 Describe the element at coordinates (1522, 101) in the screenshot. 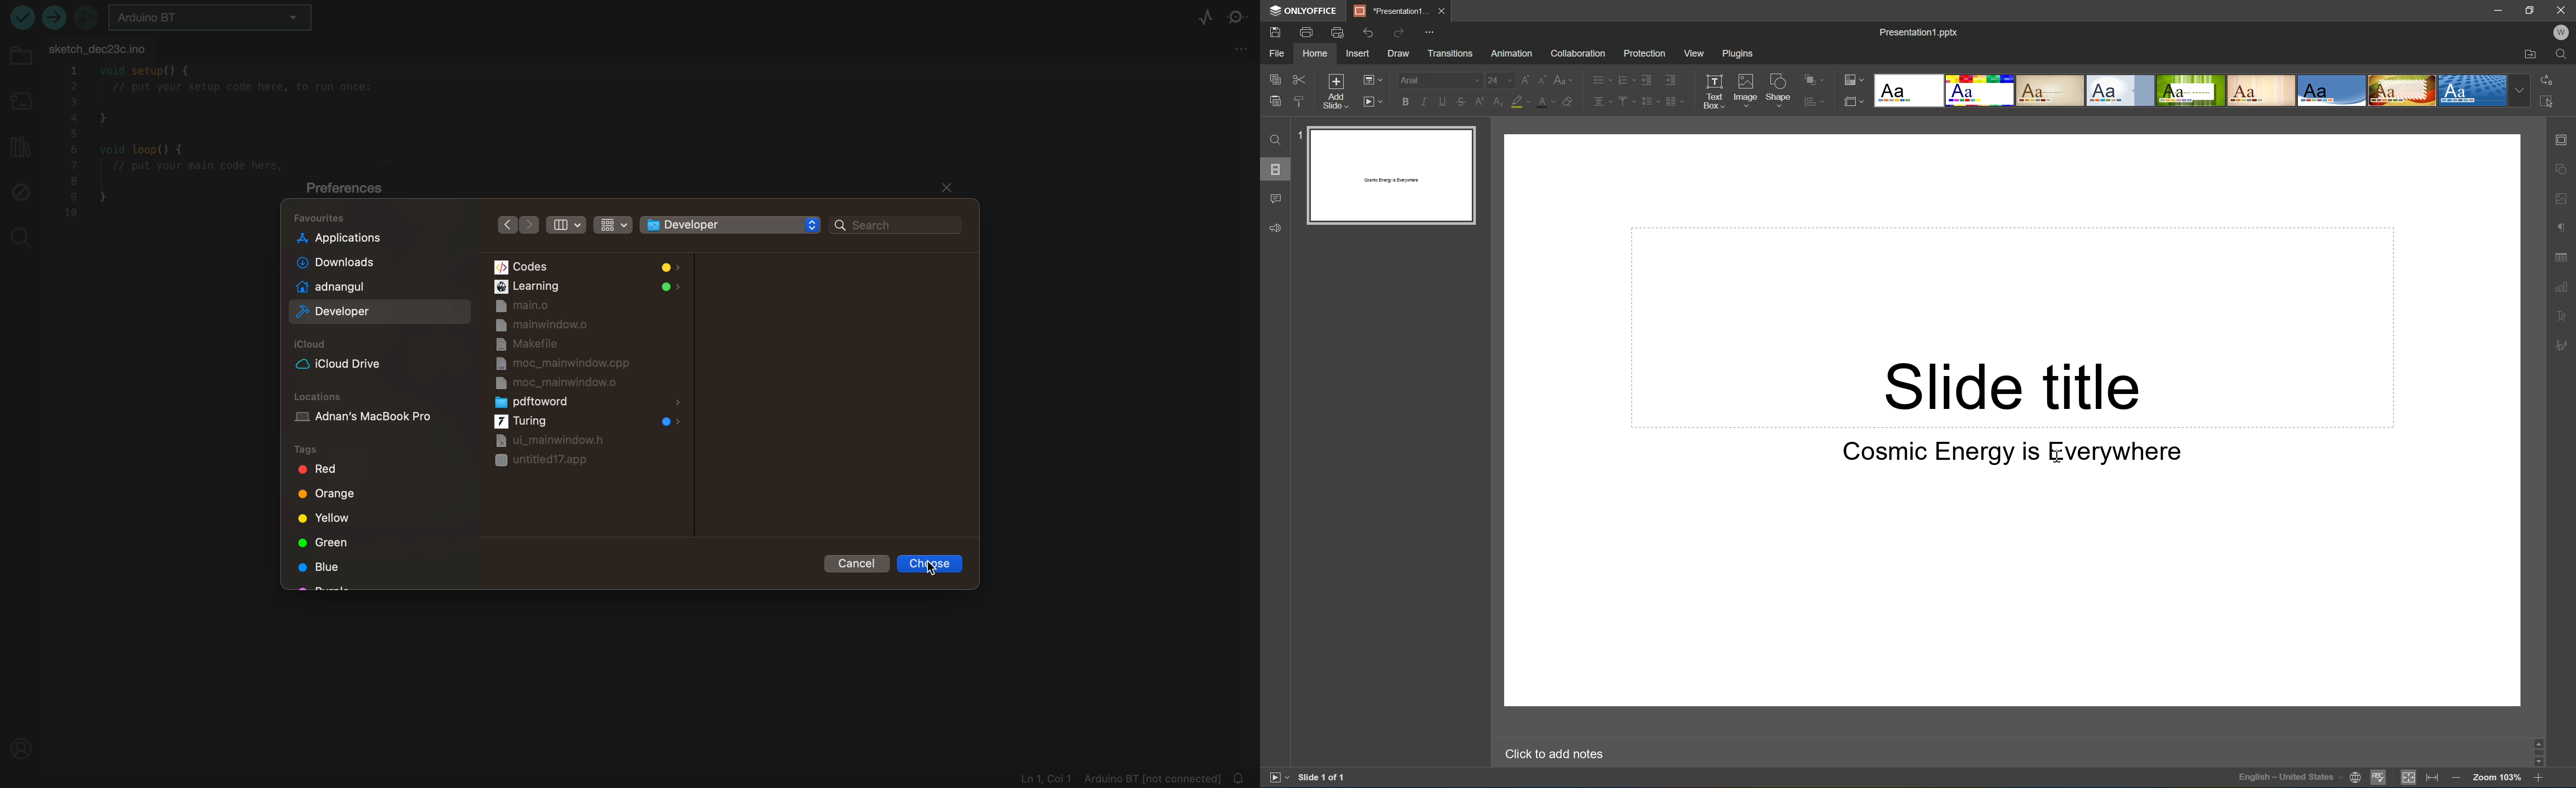

I see `Highlight color` at that location.